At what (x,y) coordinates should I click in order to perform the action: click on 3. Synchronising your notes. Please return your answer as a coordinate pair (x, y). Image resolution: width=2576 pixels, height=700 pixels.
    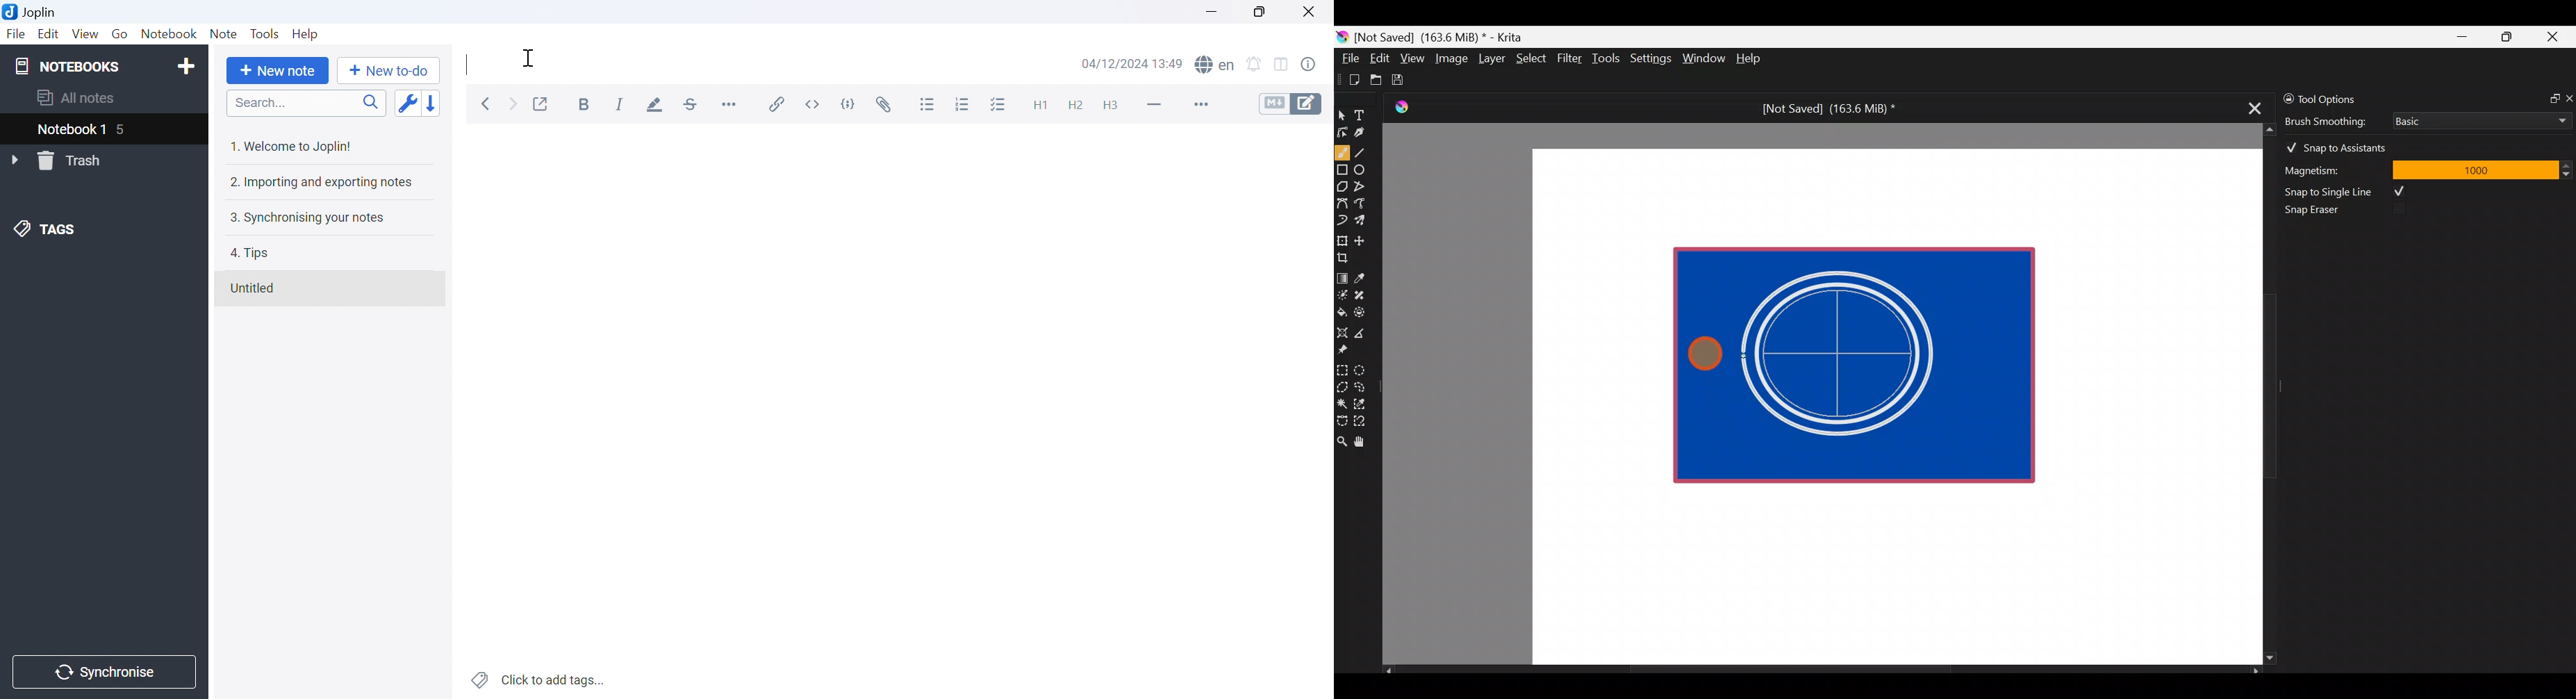
    Looking at the image, I should click on (307, 220).